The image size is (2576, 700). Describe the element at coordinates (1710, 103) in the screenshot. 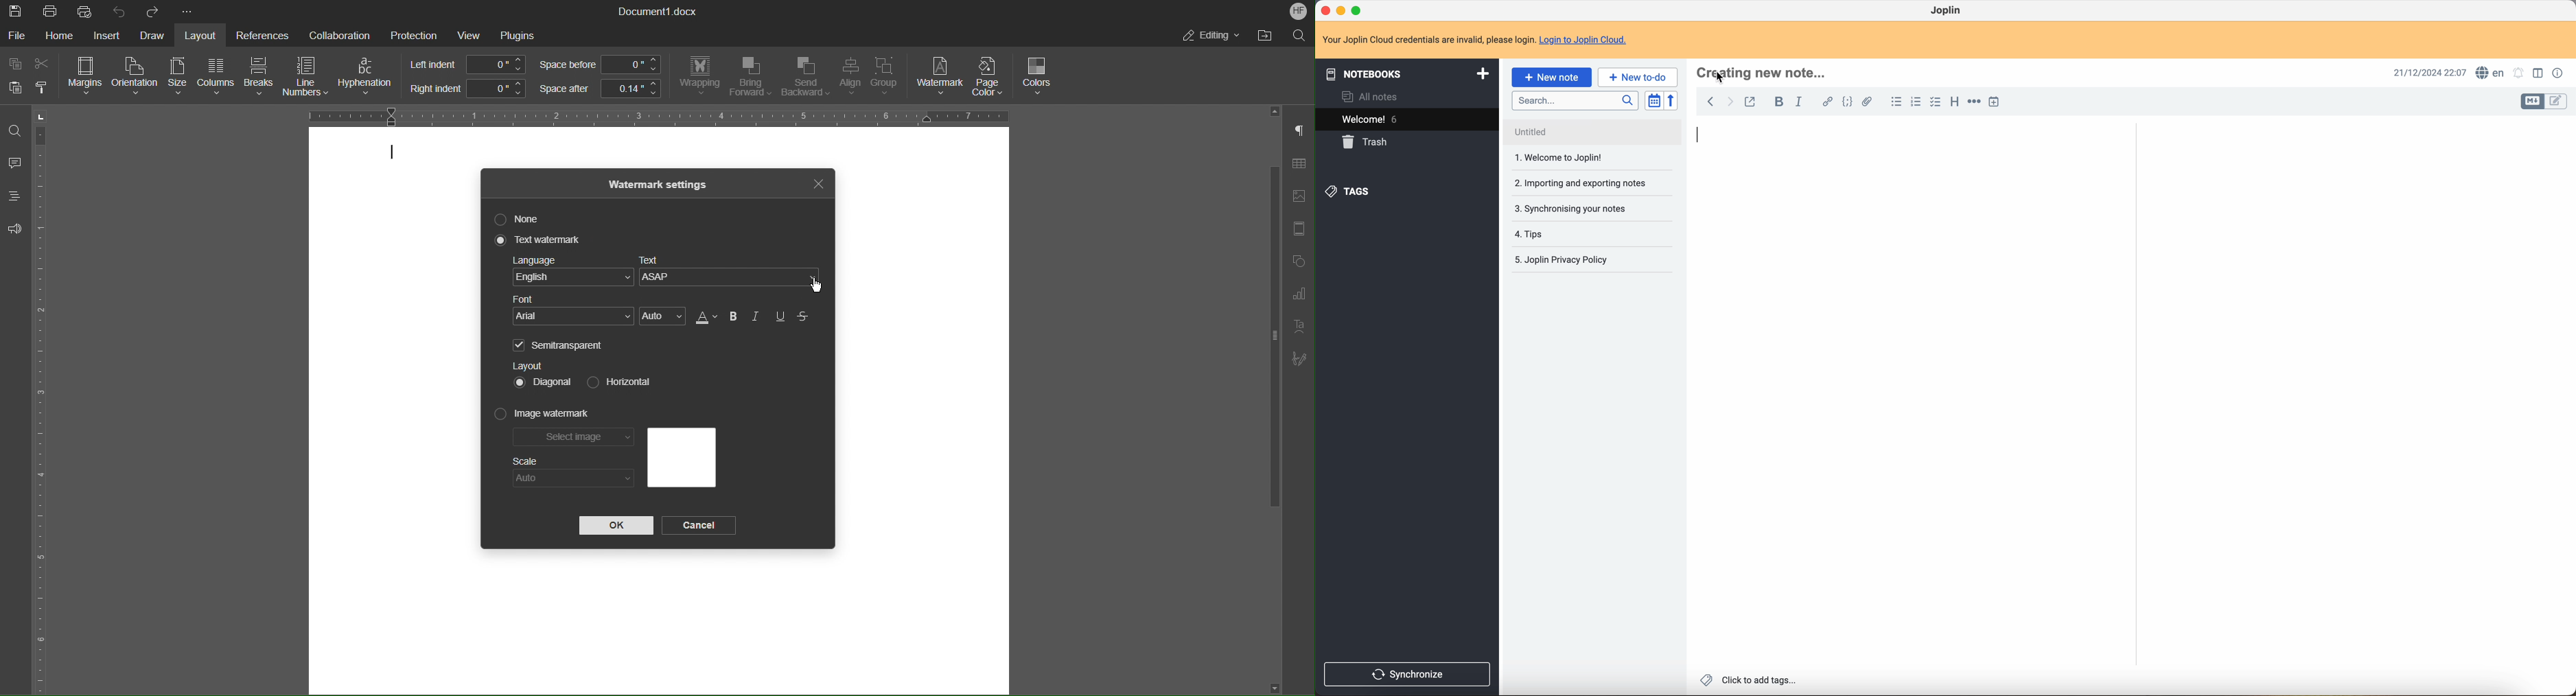

I see `back` at that location.